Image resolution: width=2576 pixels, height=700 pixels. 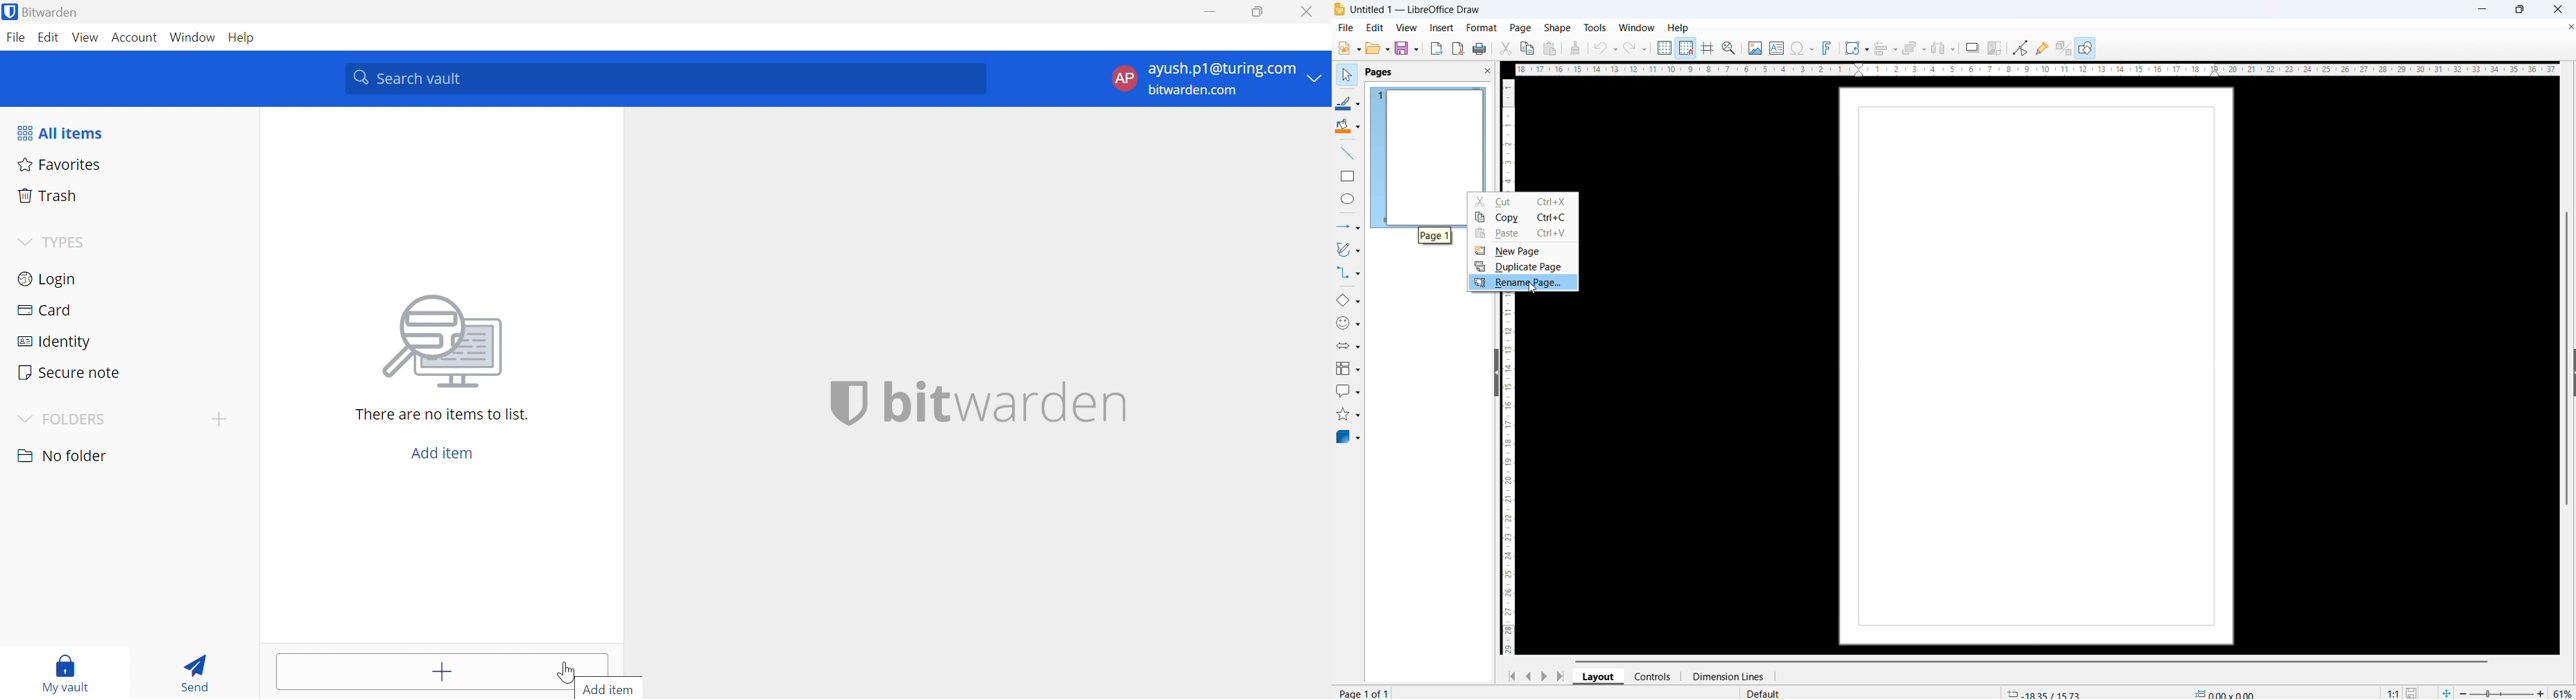 I want to click on zoom level, so click(x=2564, y=691).